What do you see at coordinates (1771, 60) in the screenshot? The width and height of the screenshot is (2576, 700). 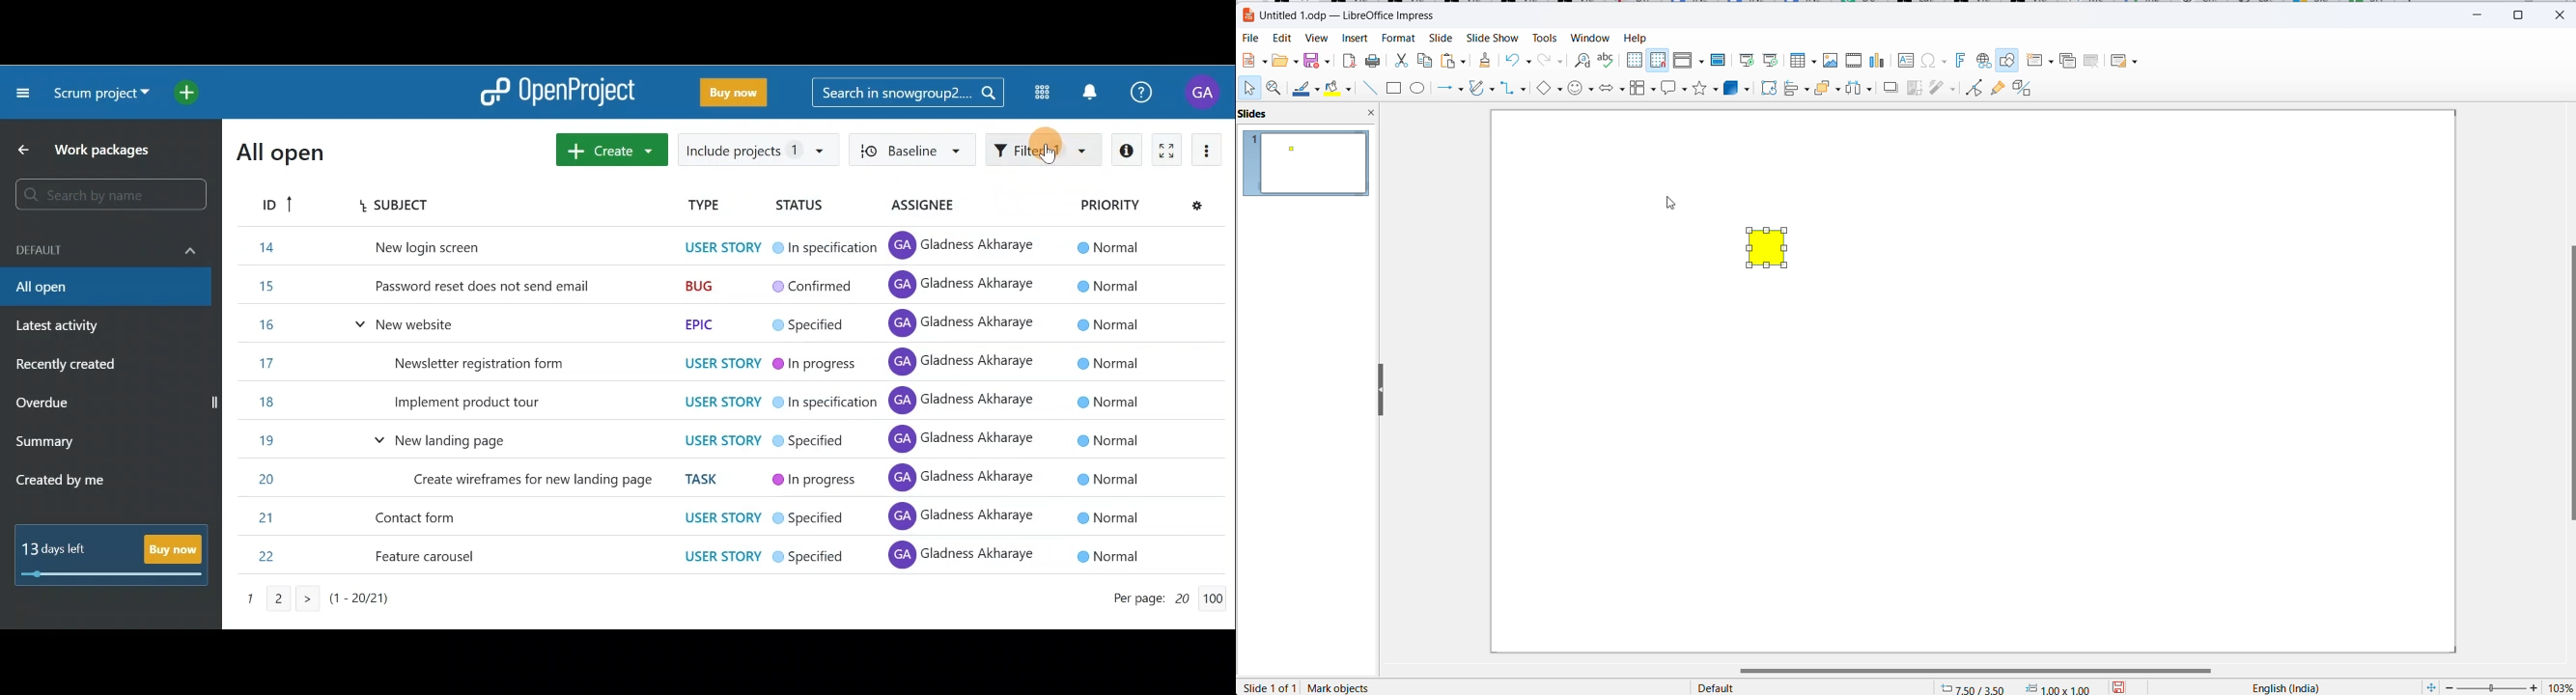 I see `Start from current slide` at bounding box center [1771, 60].